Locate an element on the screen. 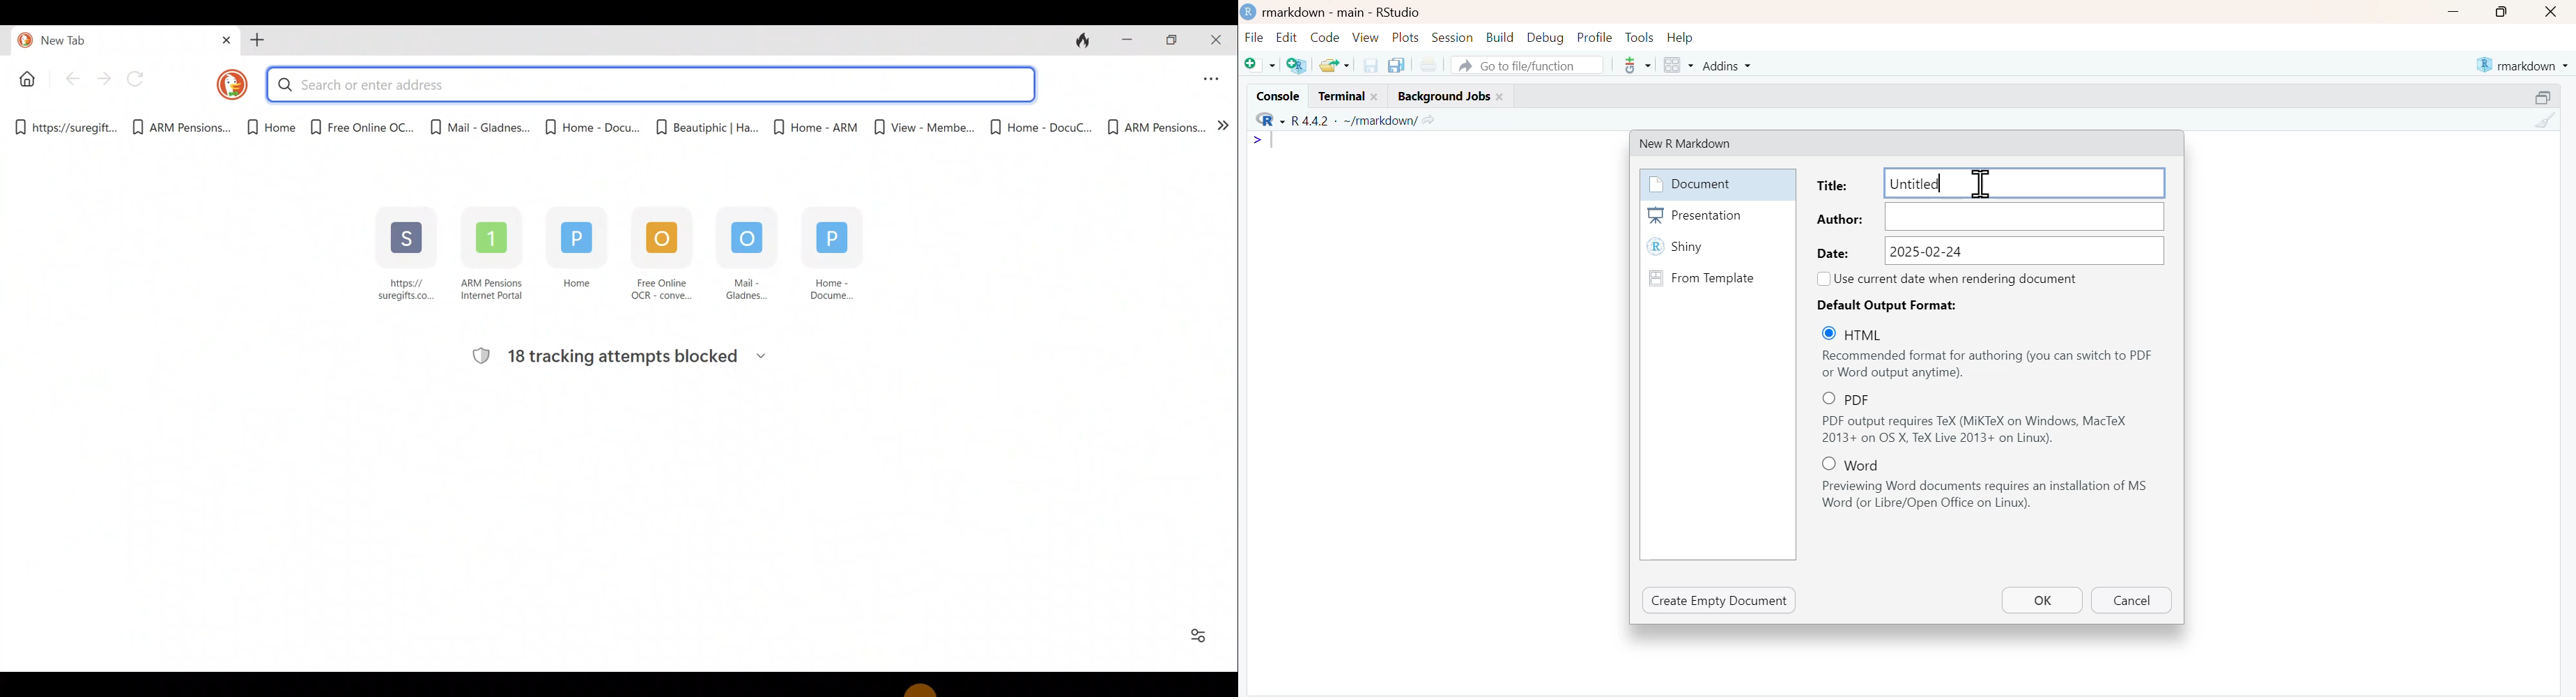  Application menu is located at coordinates (1213, 76).